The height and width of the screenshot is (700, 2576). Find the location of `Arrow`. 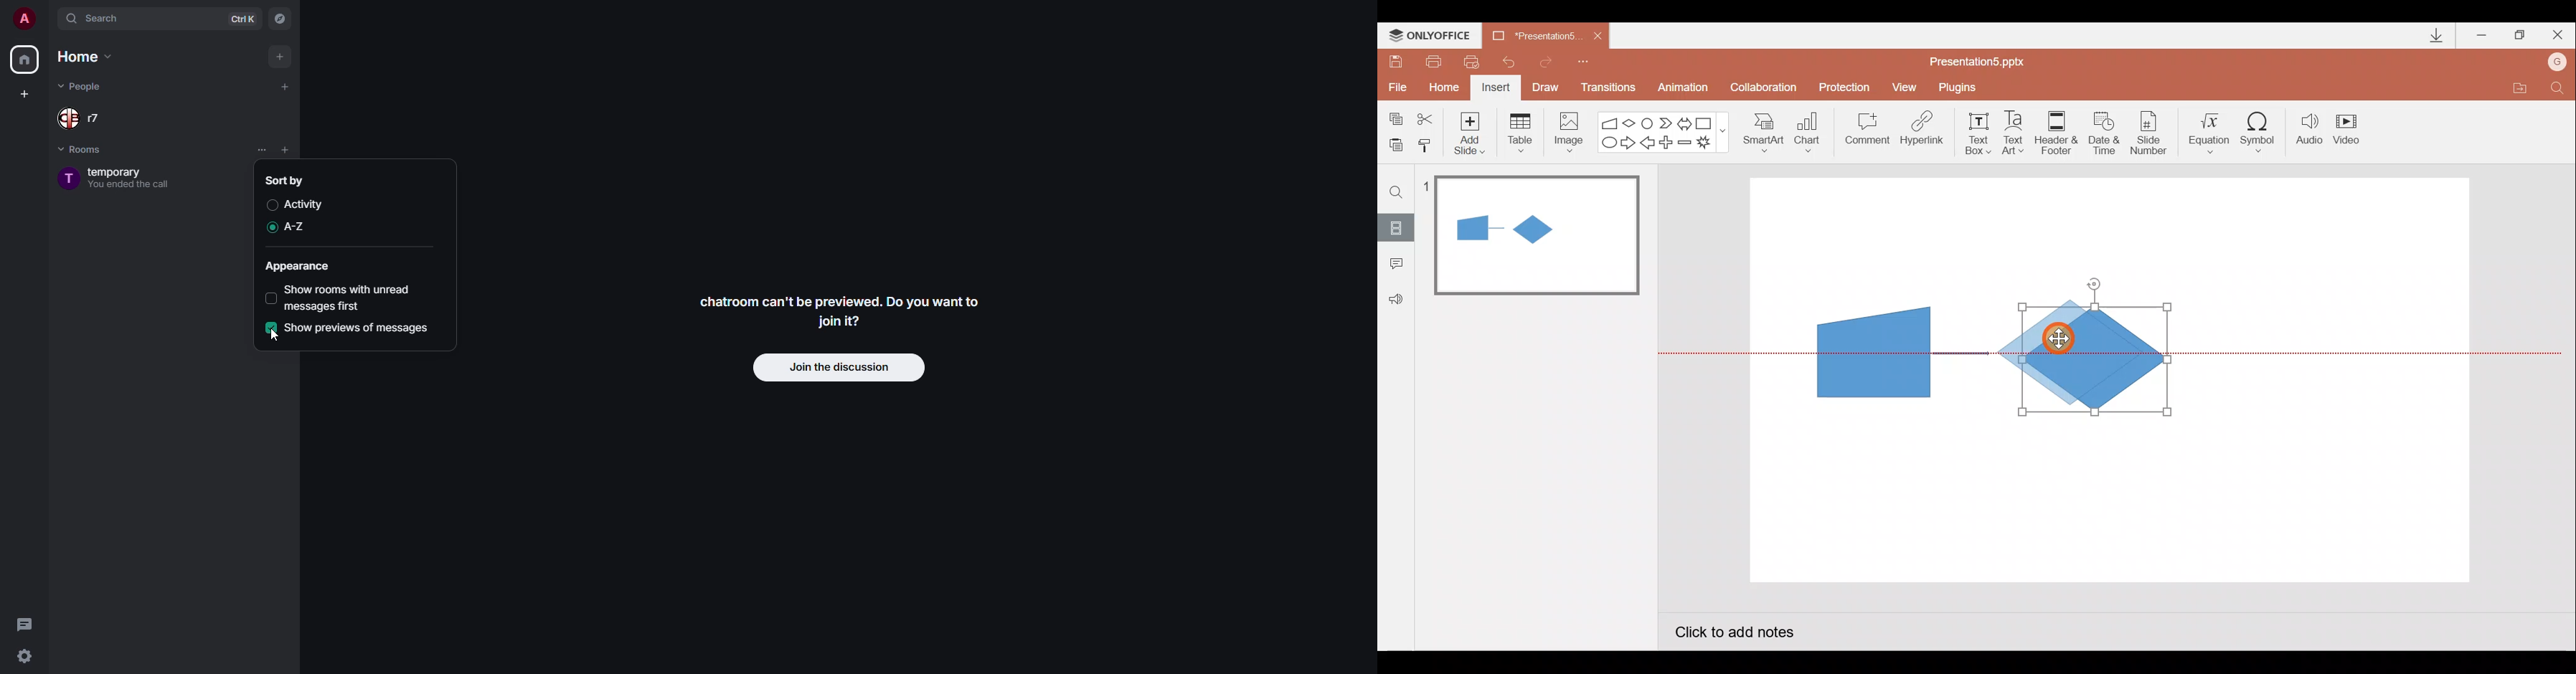

Arrow is located at coordinates (1961, 353).